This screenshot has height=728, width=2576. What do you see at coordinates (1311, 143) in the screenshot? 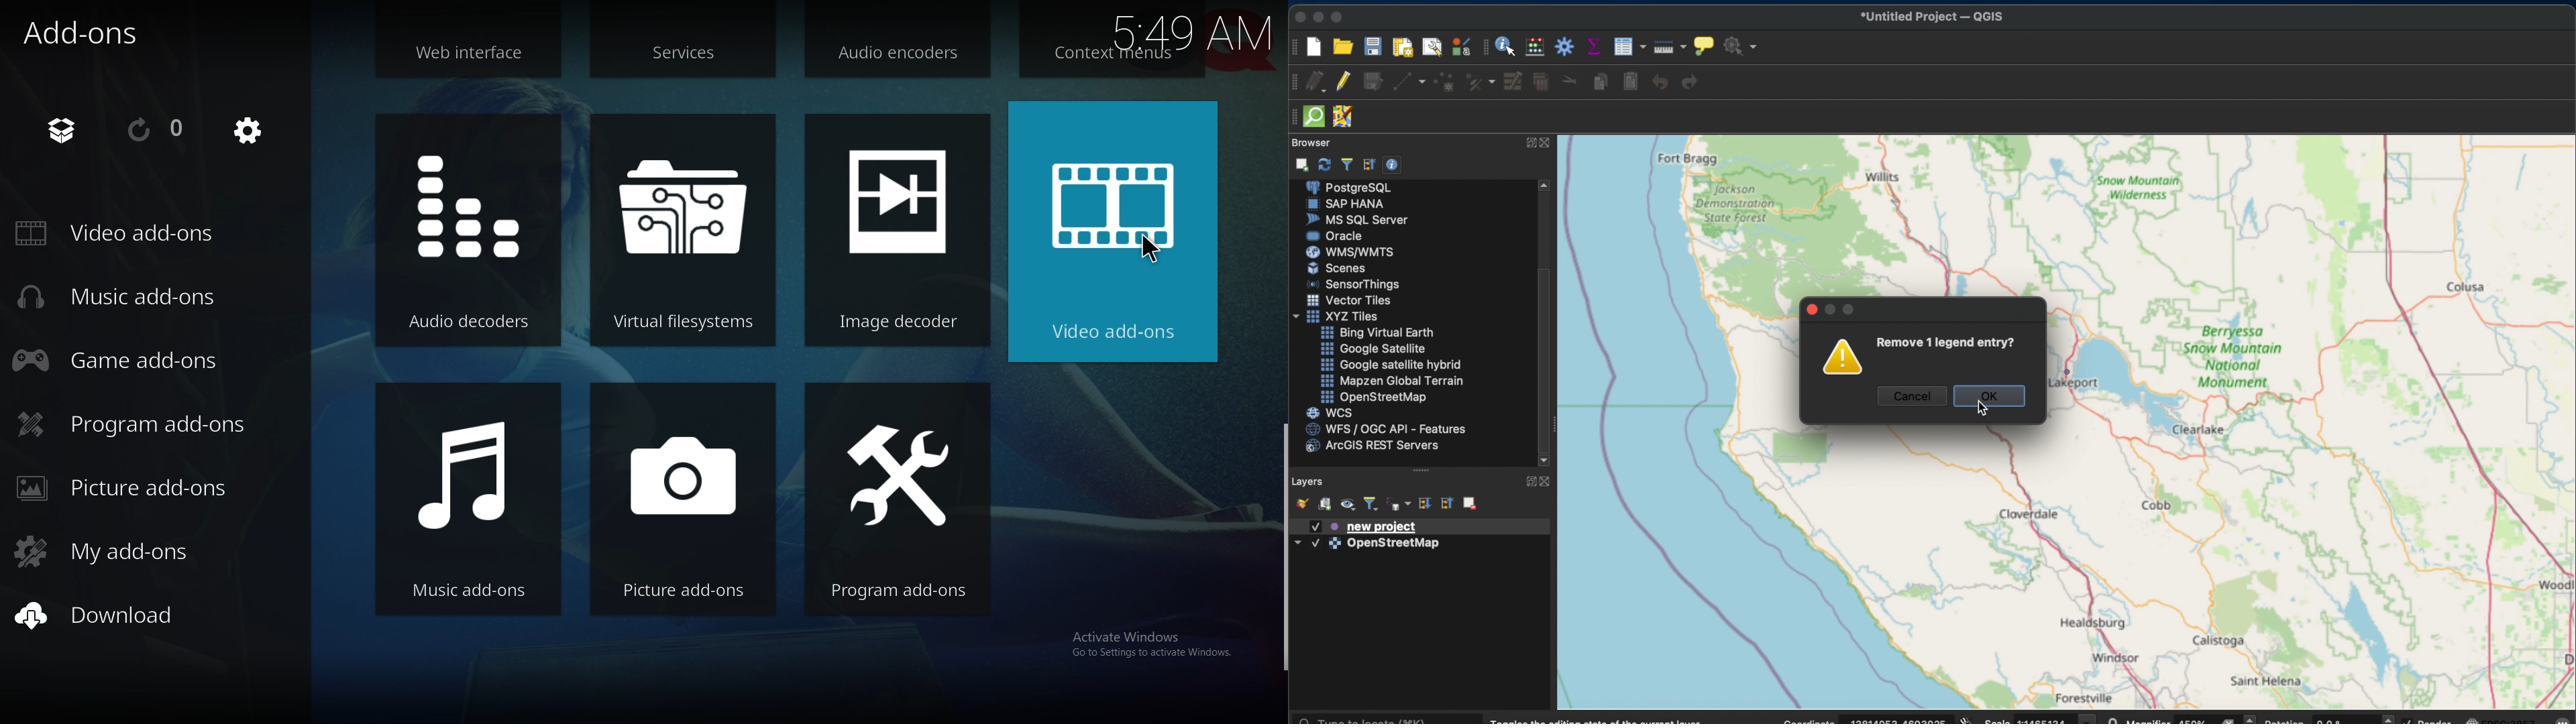
I see `browser` at bounding box center [1311, 143].